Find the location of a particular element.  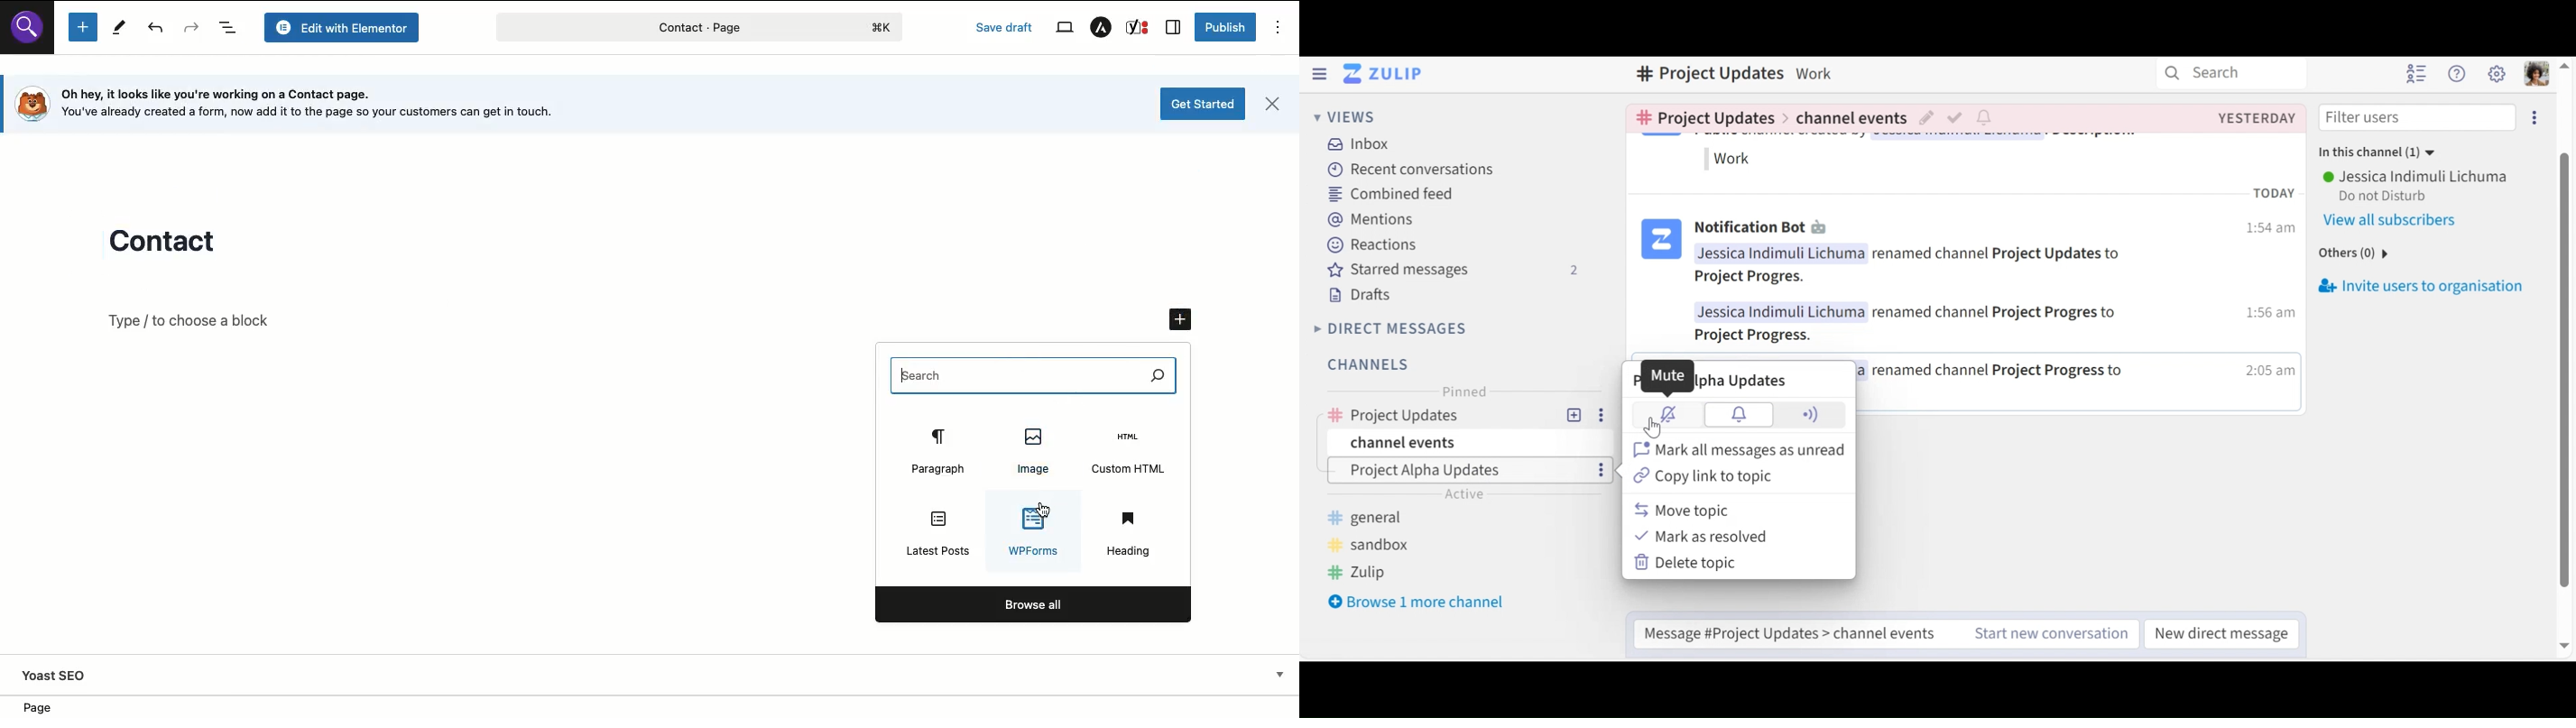

Undo is located at coordinates (157, 30).